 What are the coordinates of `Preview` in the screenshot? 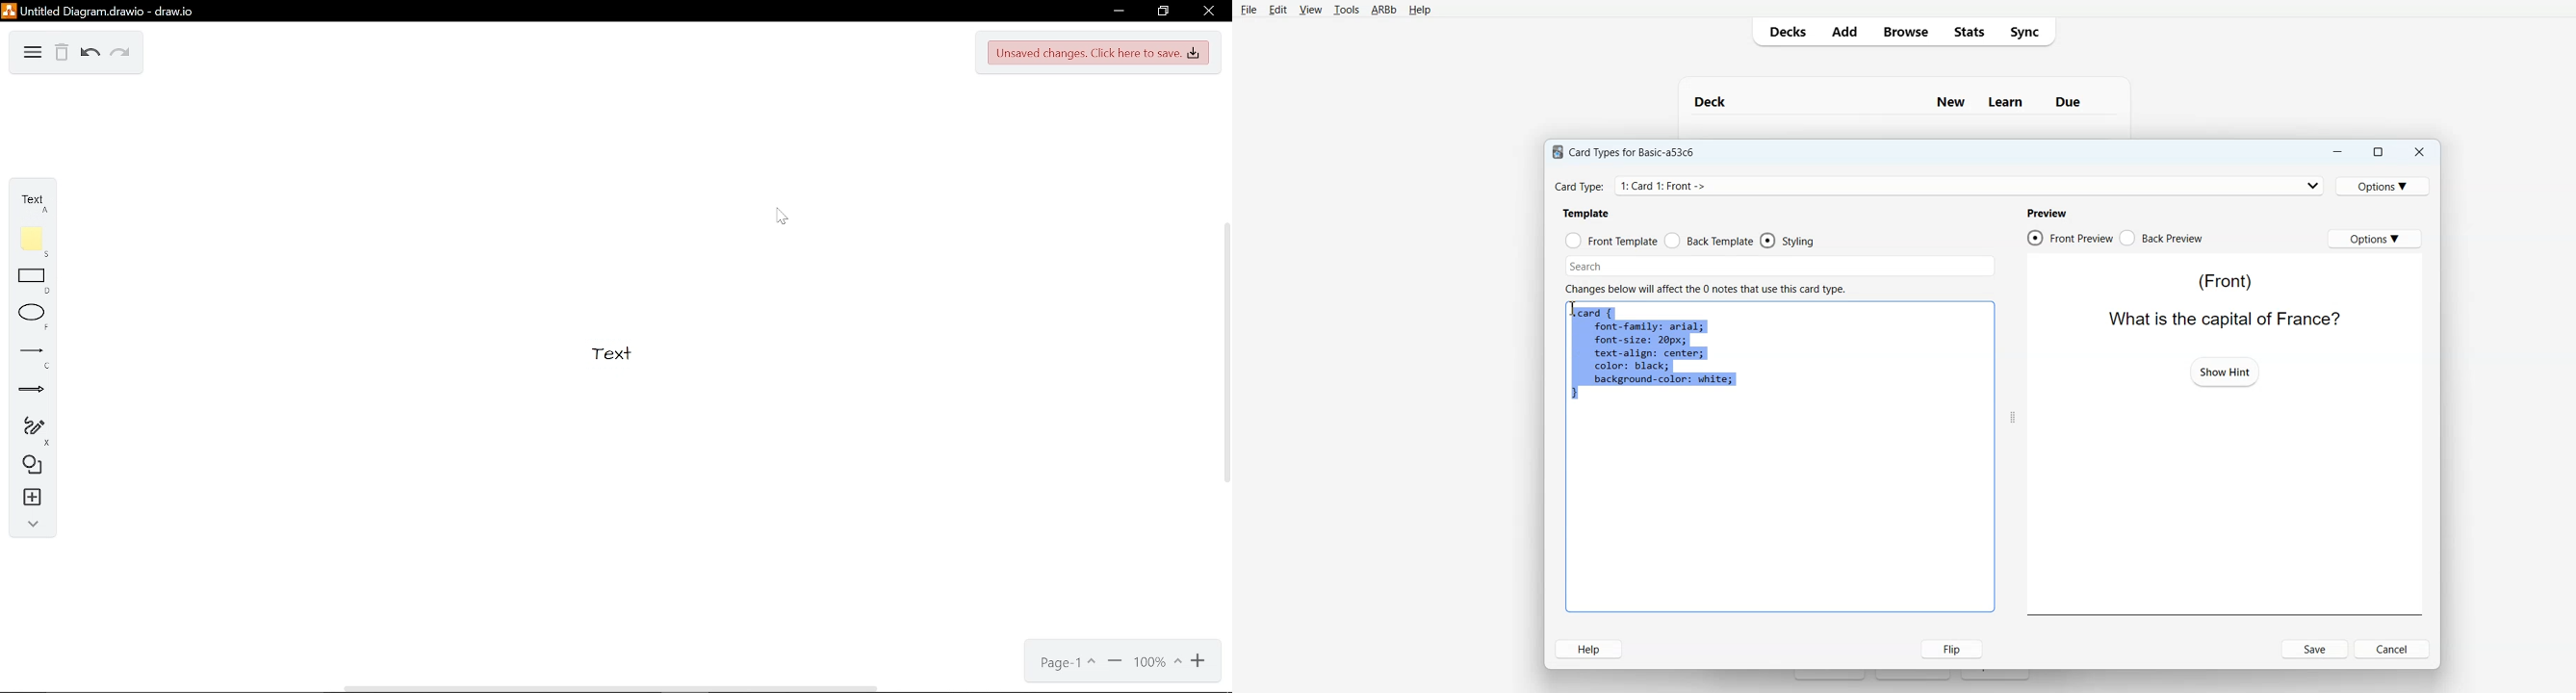 It's located at (2046, 213).